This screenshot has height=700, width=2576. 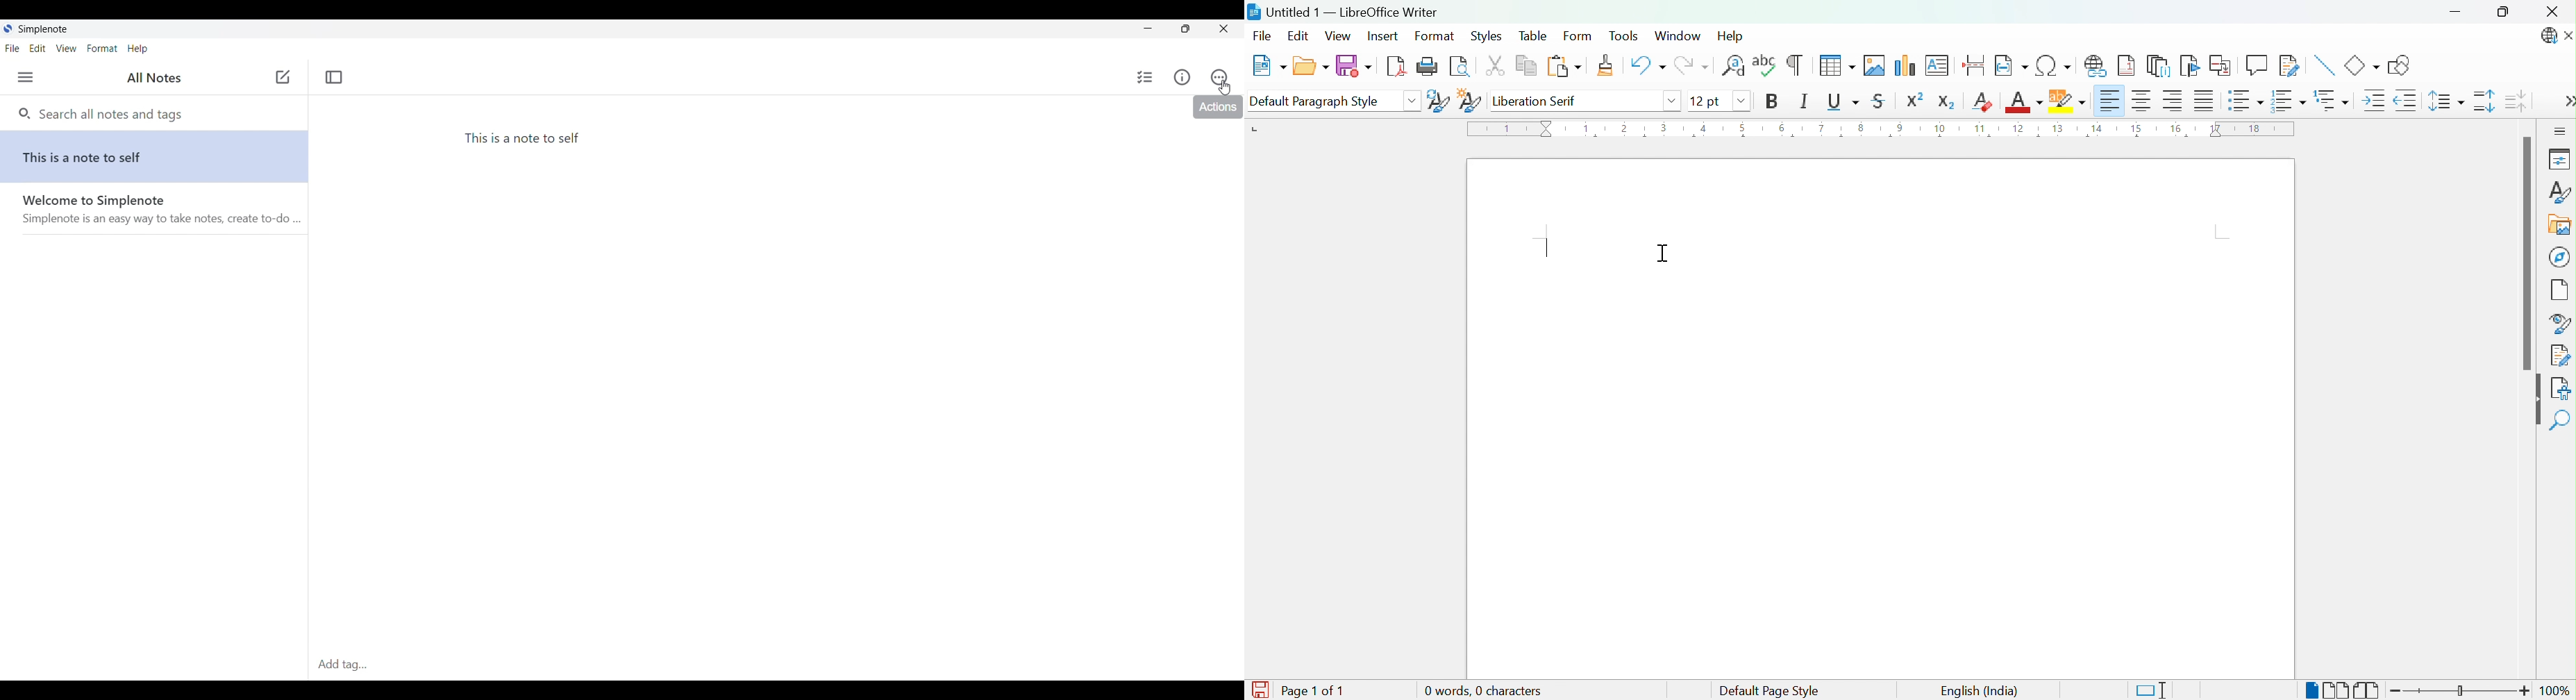 I want to click on Increase Paragraph Spacing, so click(x=2484, y=102).